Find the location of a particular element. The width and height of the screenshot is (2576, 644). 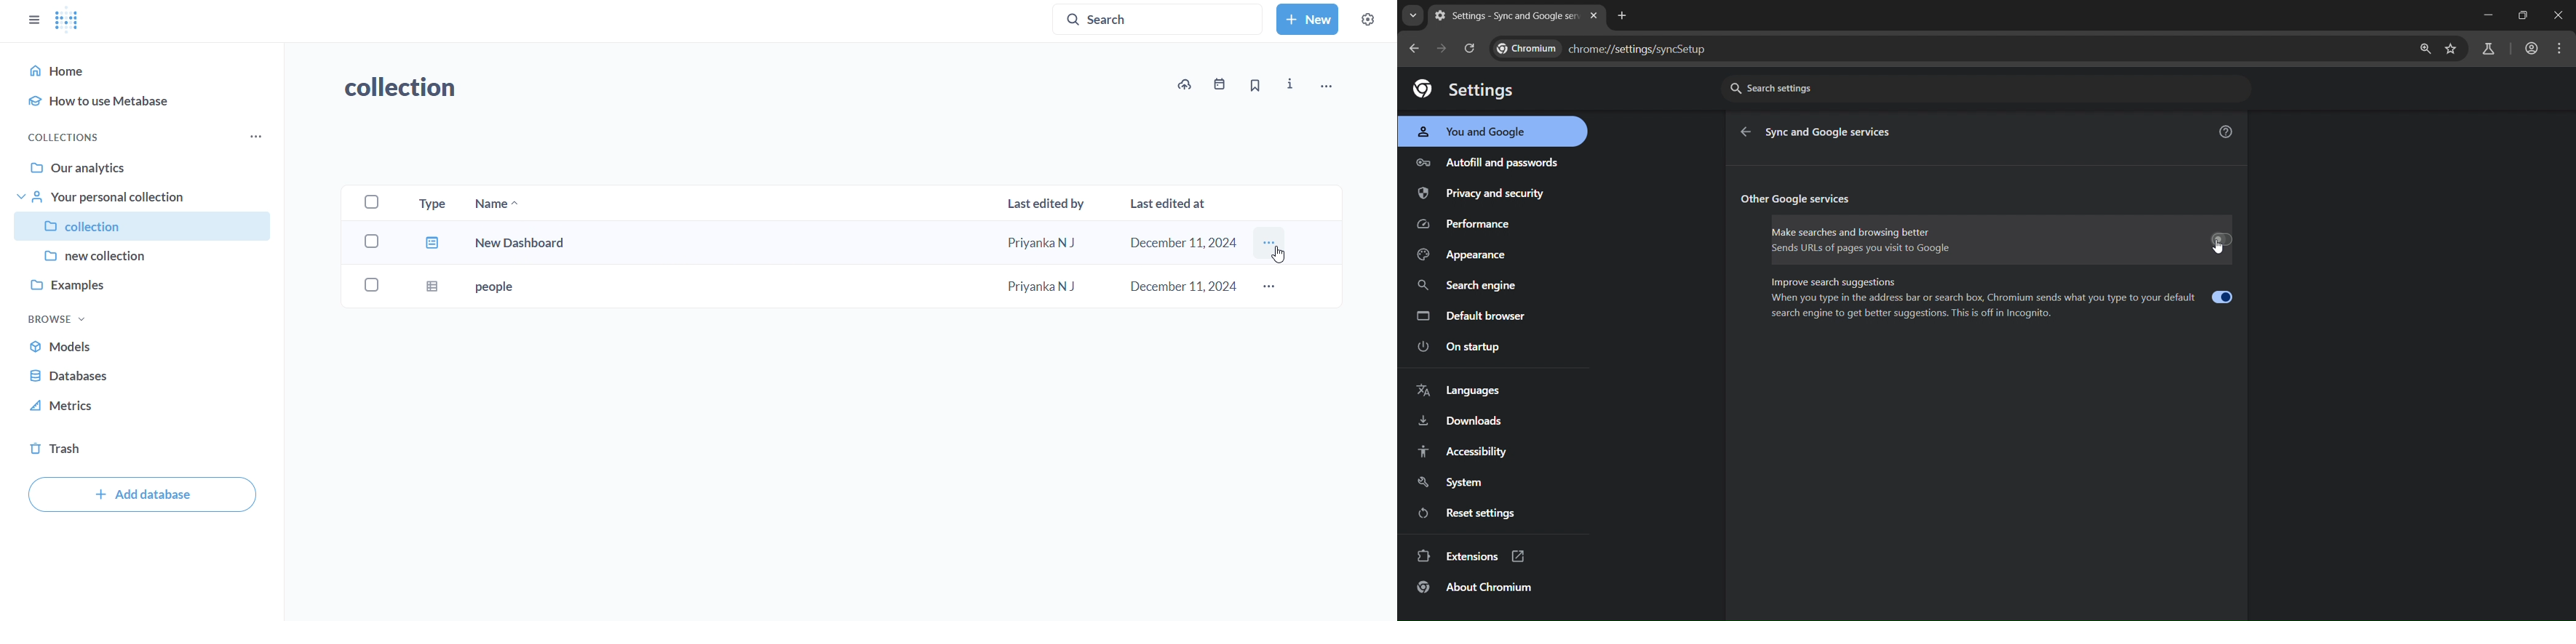

bookmark page is located at coordinates (2450, 52).